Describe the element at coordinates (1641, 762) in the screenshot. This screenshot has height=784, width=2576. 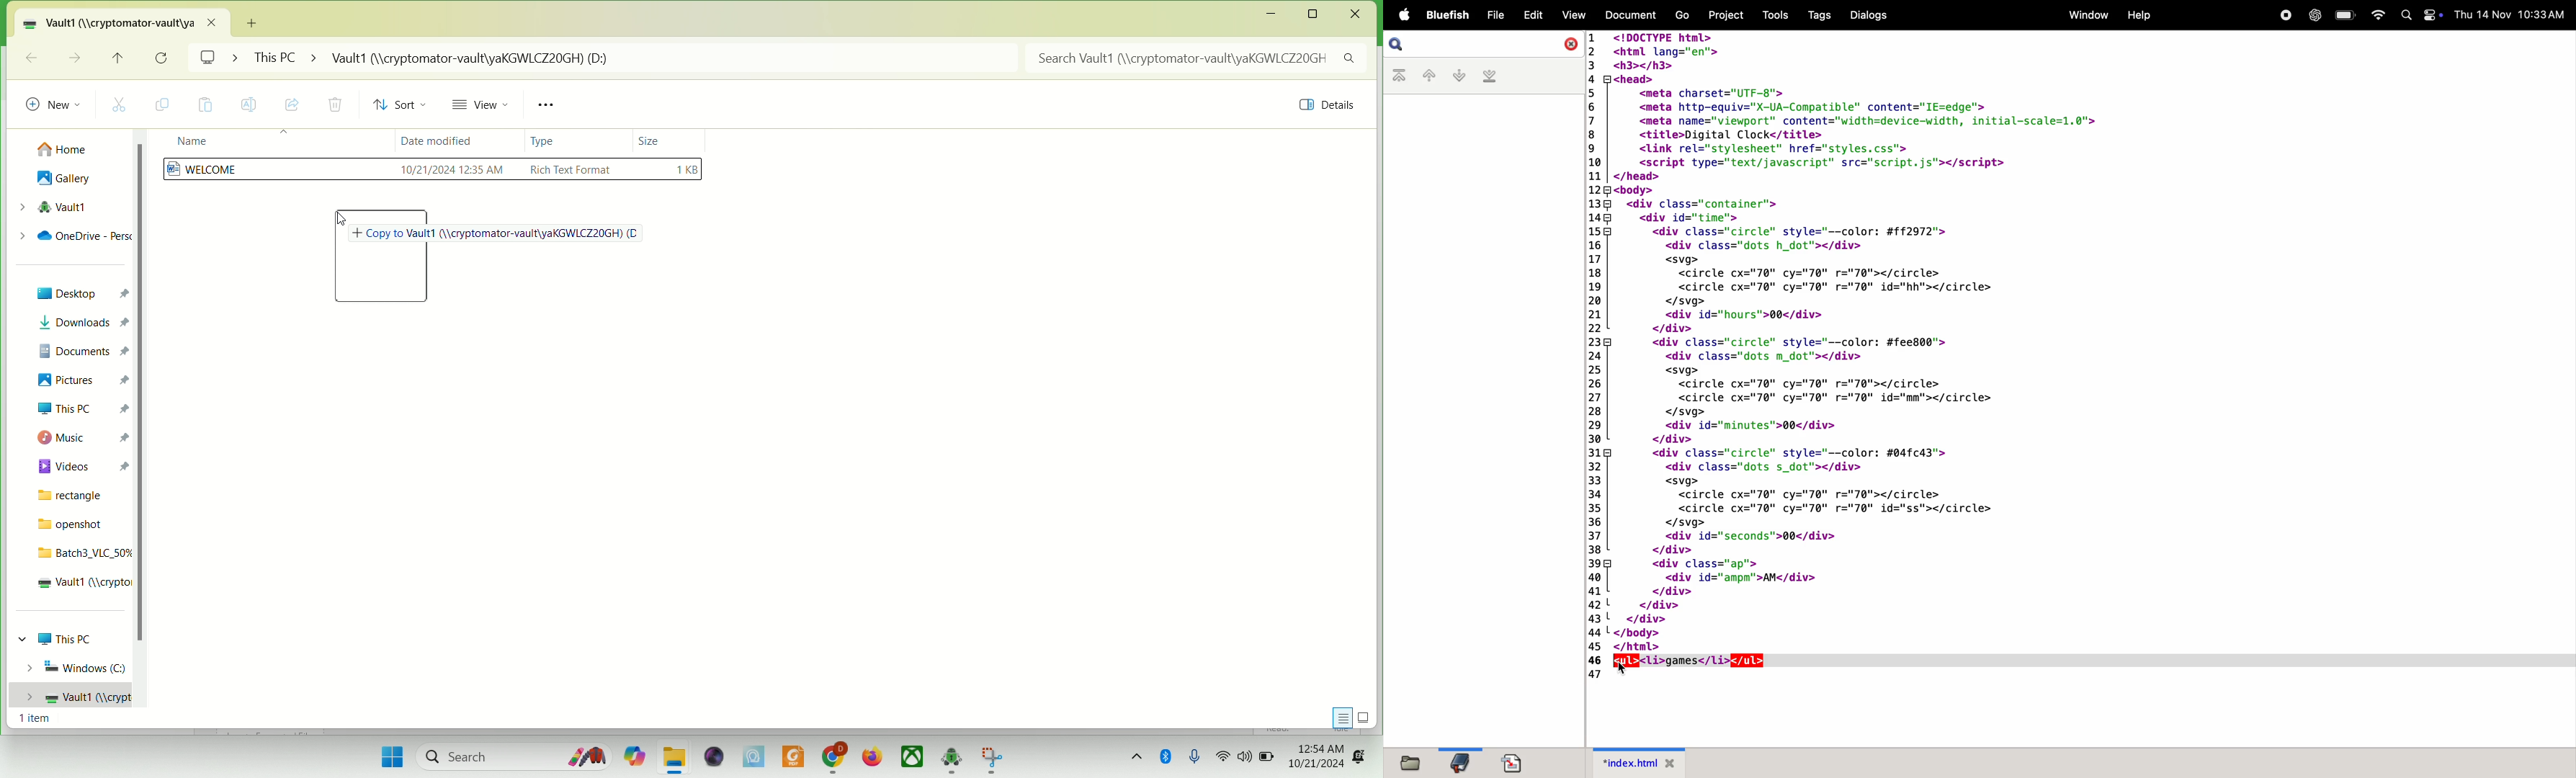
I see `index.html` at that location.